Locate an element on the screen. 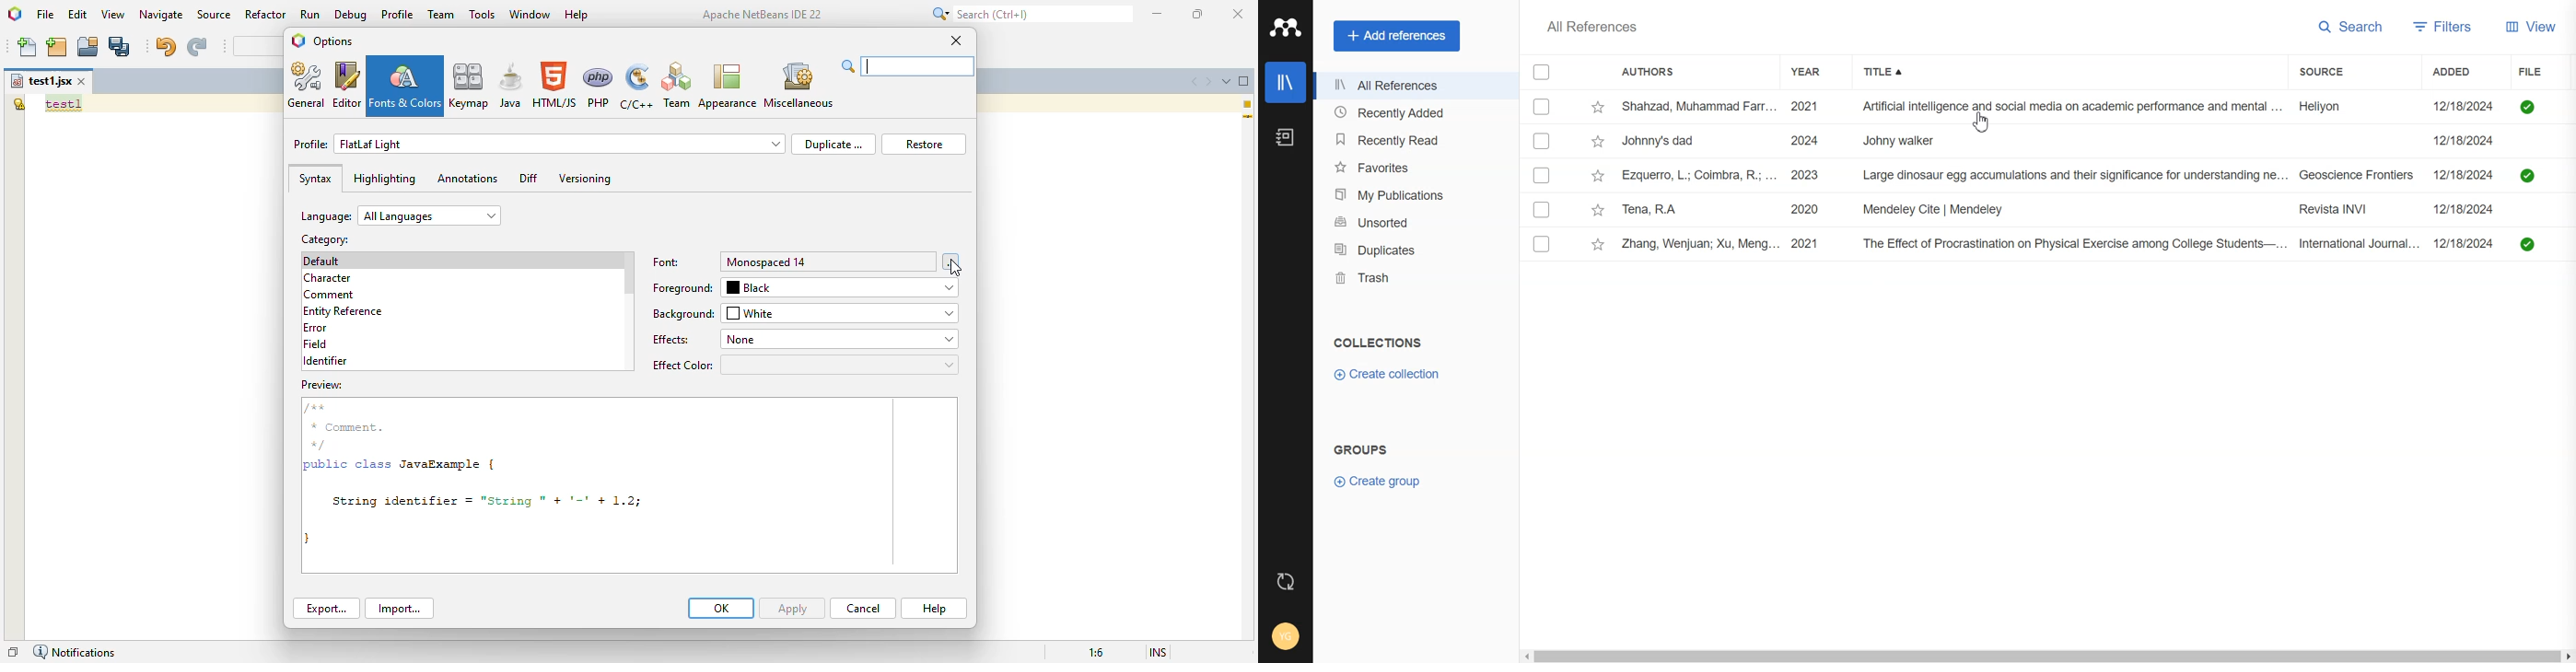 Image resolution: width=2576 pixels, height=672 pixels. search is located at coordinates (908, 66).